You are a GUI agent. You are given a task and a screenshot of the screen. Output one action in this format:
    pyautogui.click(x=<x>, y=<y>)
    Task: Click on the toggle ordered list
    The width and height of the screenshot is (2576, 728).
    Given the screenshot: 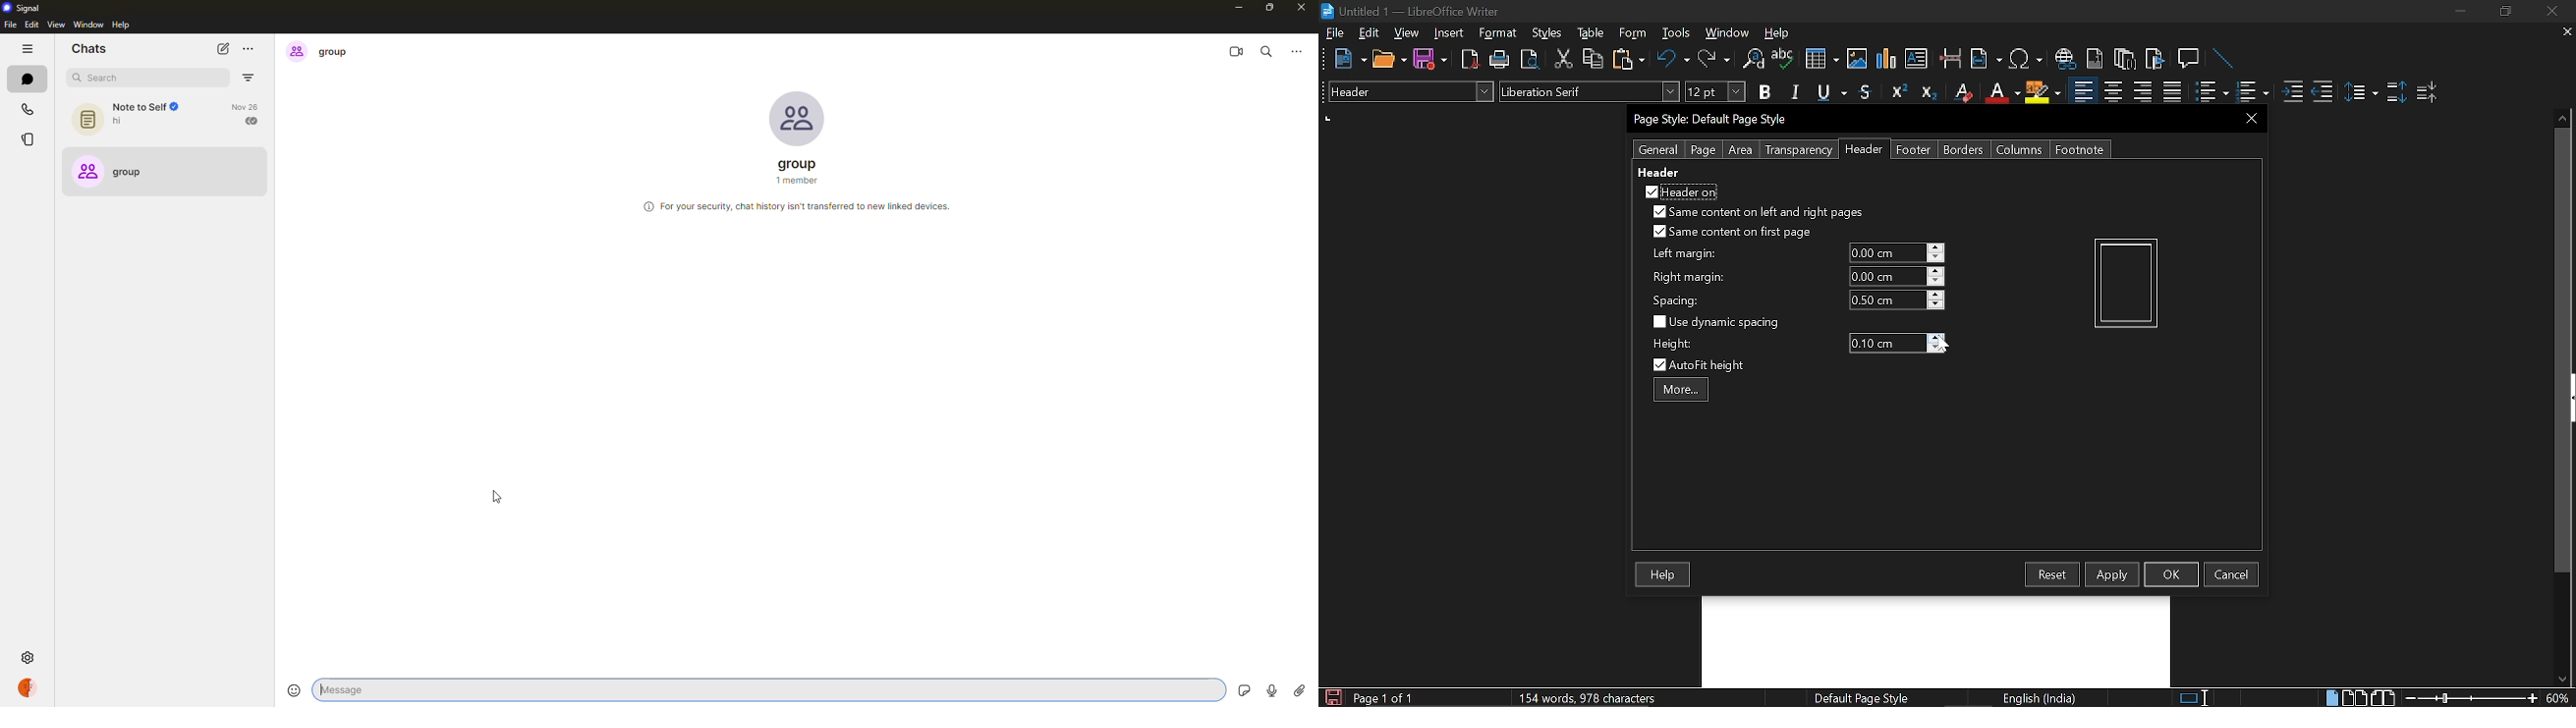 What is the action you would take?
    pyautogui.click(x=2212, y=92)
    